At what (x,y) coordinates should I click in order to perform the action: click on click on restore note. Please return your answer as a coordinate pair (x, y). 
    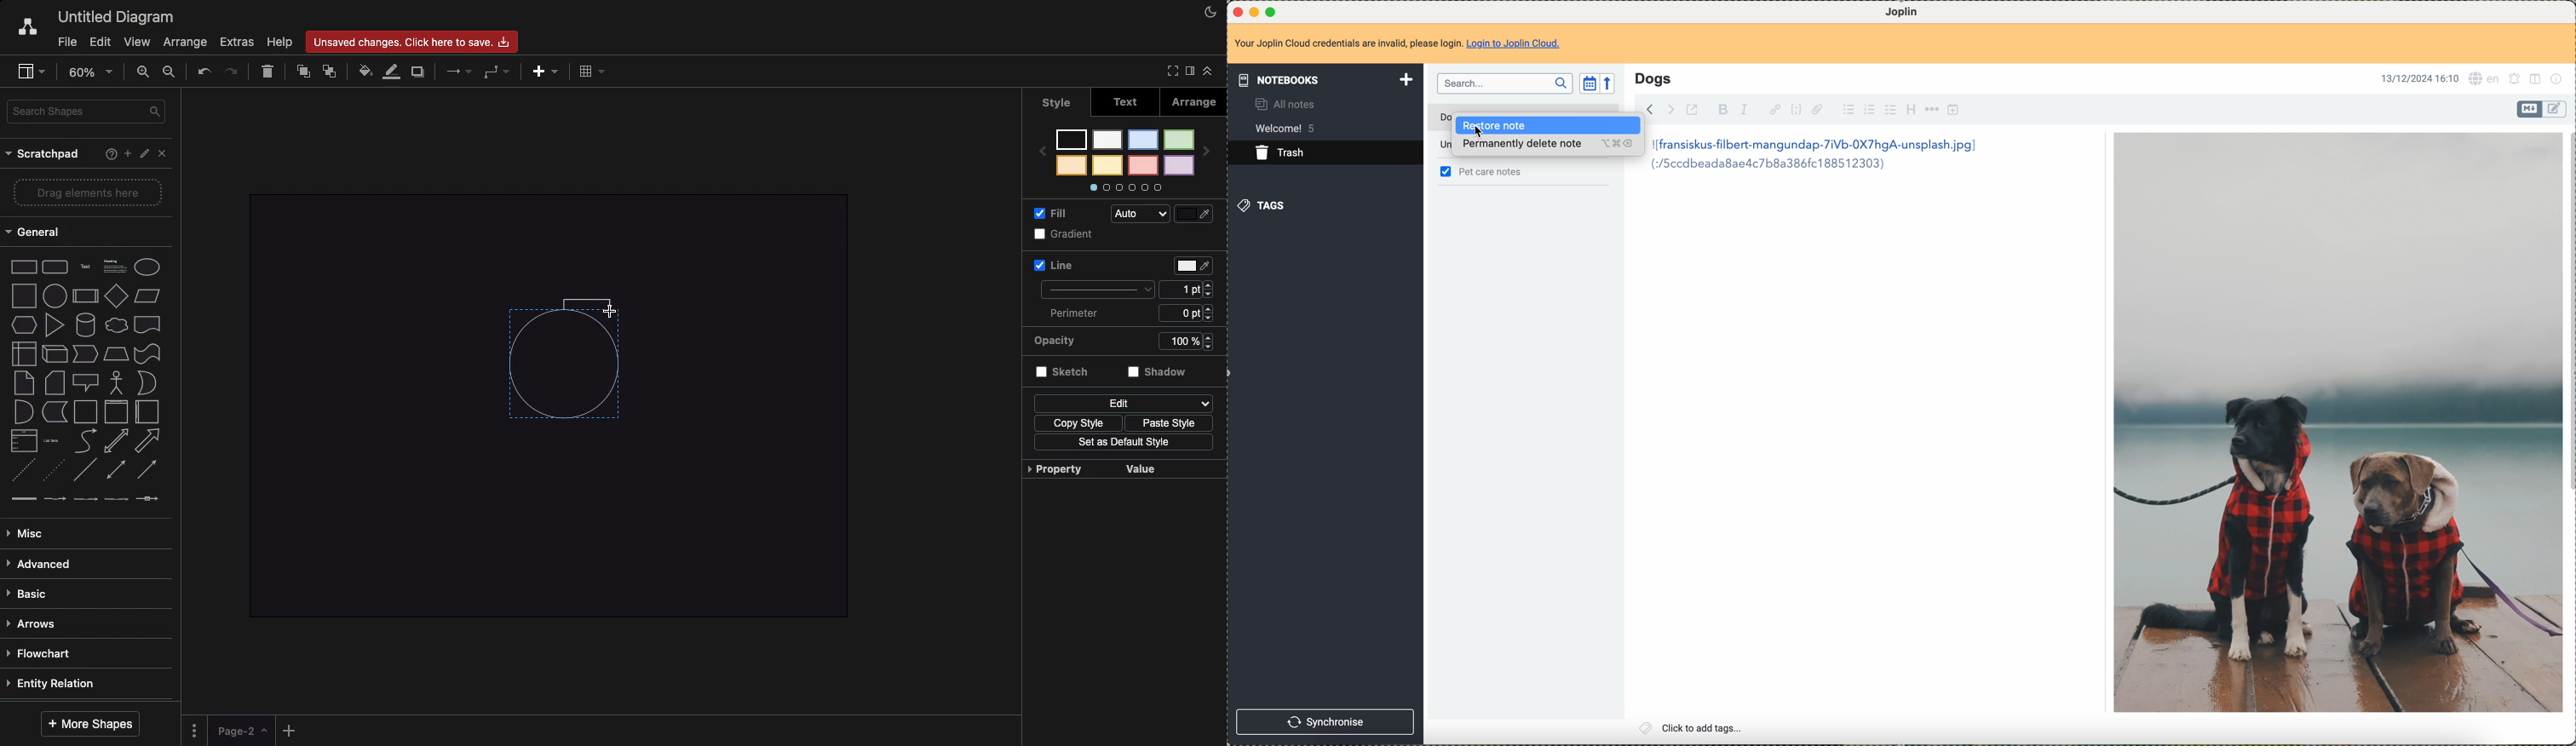
    Looking at the image, I should click on (1547, 125).